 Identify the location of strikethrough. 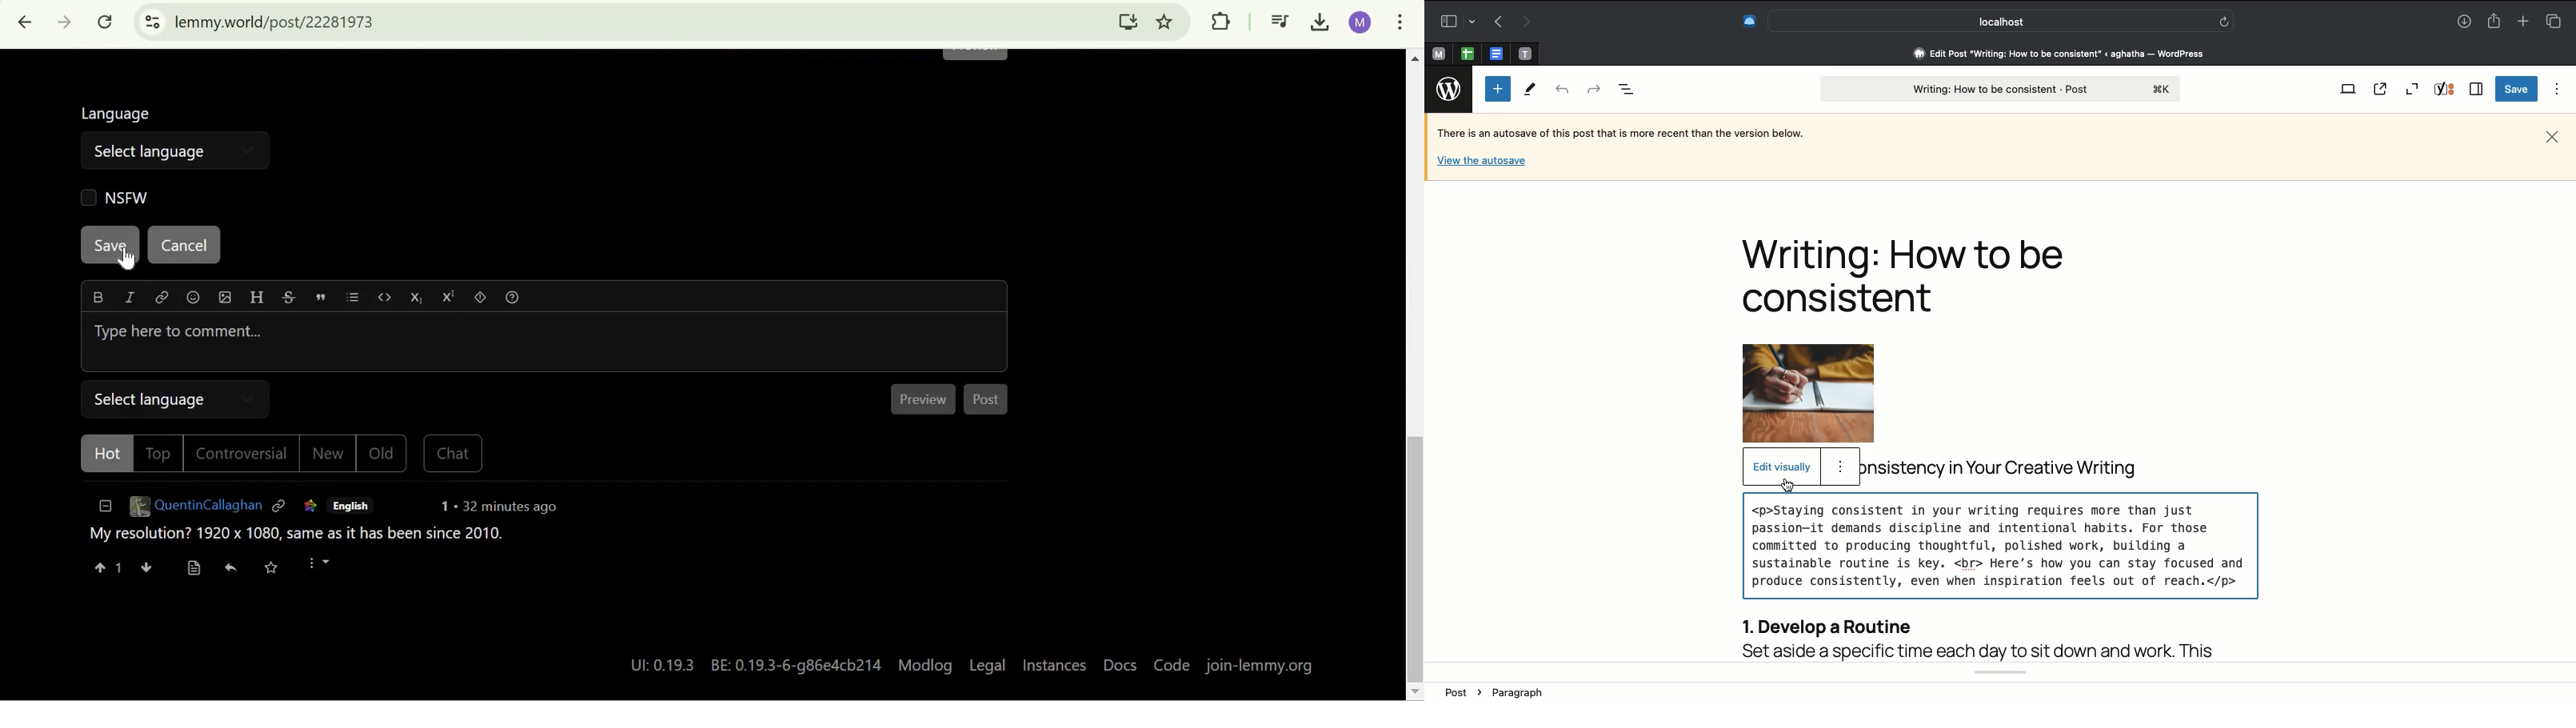
(289, 299).